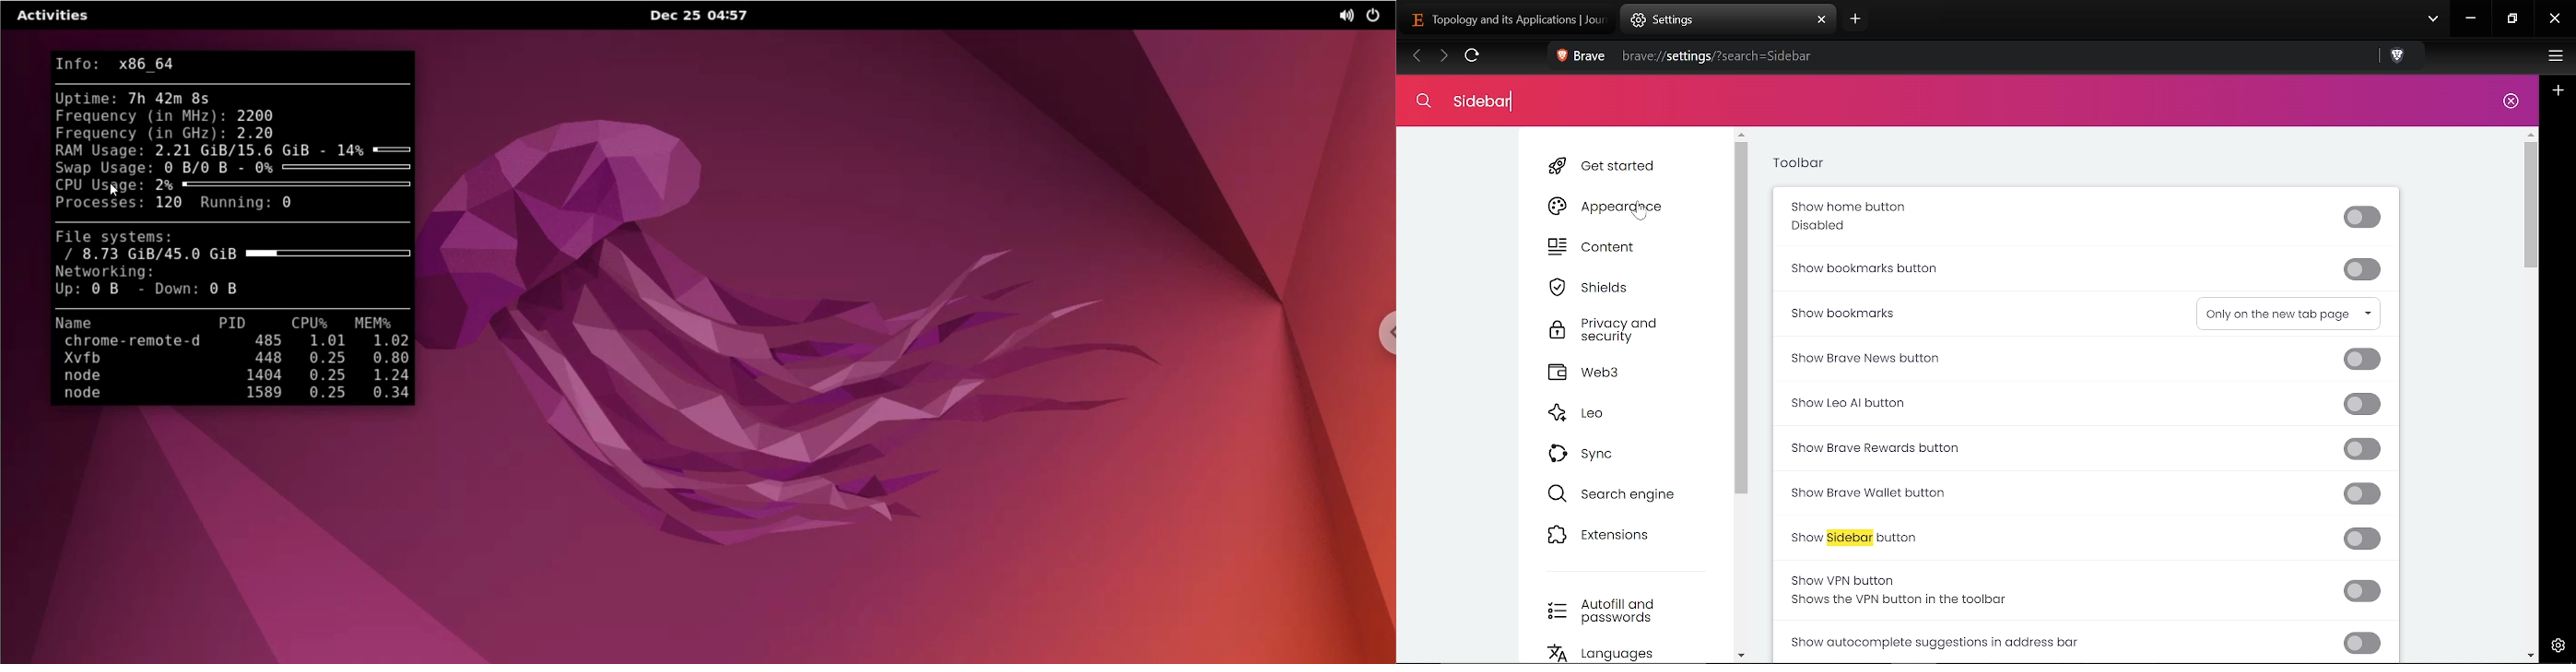 This screenshot has height=672, width=2576. Describe the element at coordinates (1643, 210) in the screenshot. I see `cursor` at that location.